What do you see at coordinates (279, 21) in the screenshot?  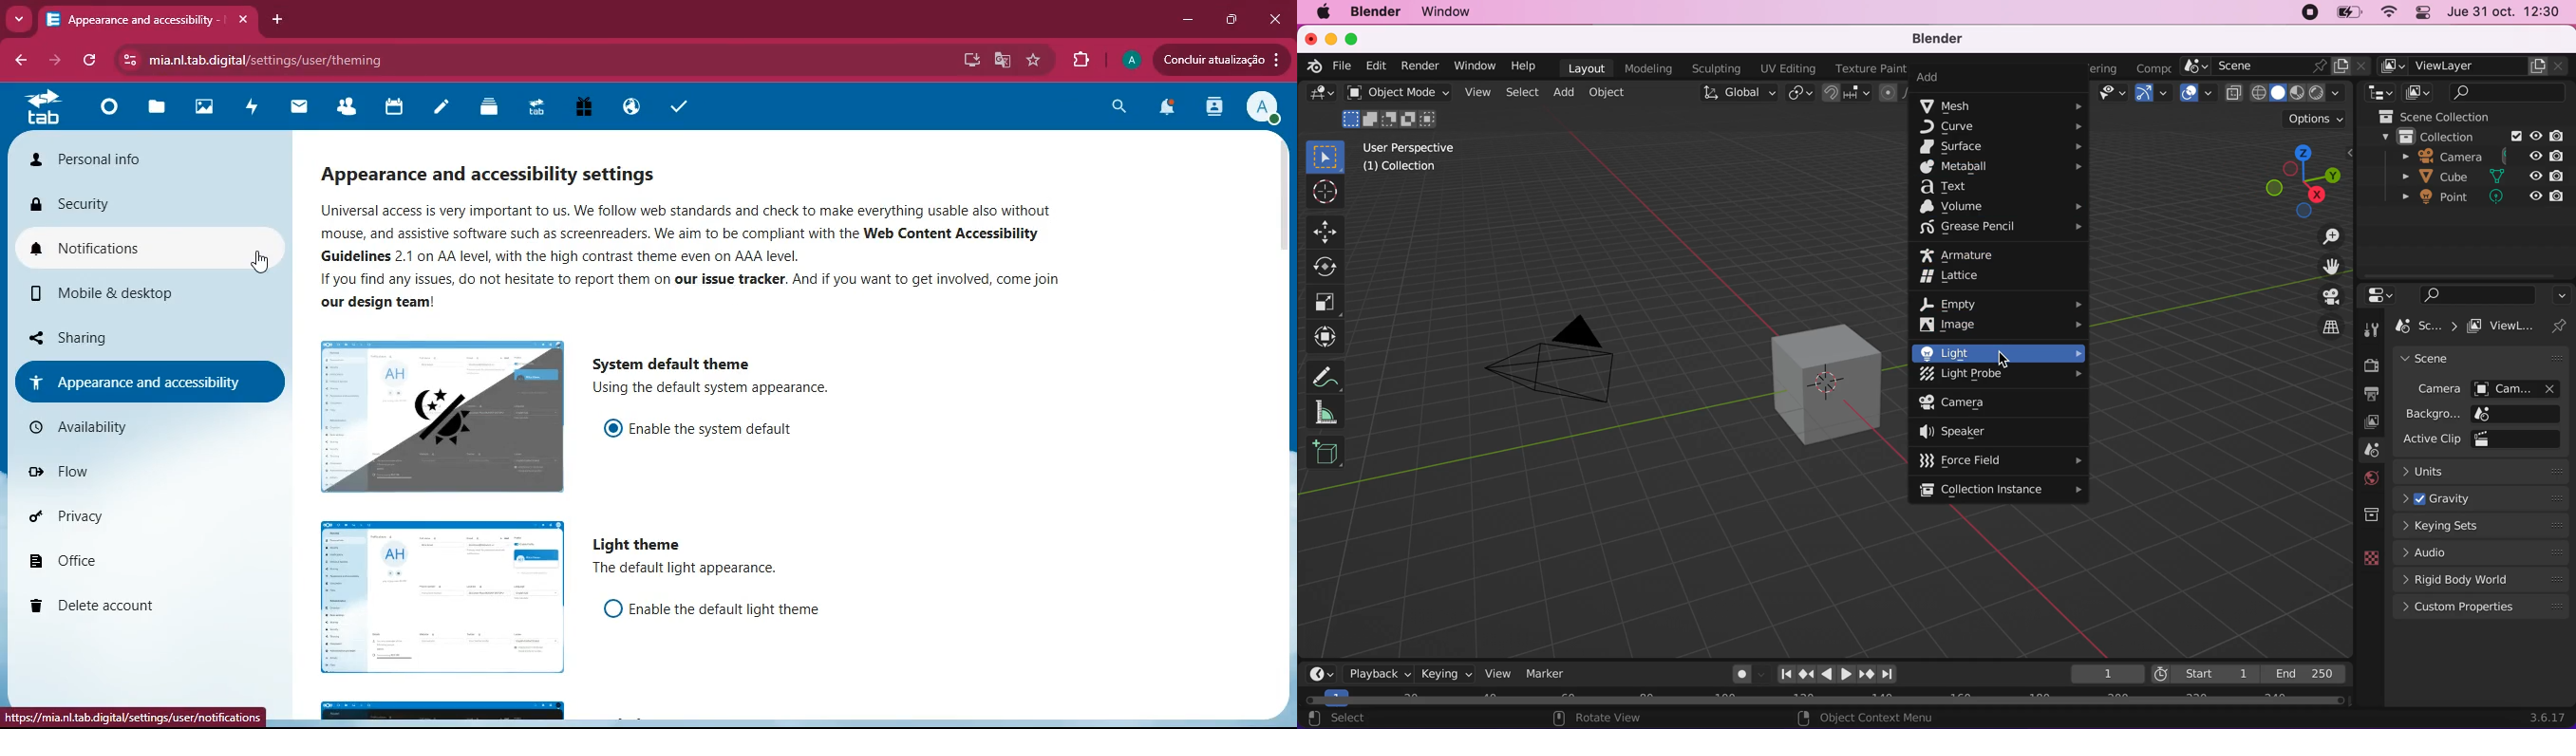 I see `add tab` at bounding box center [279, 21].